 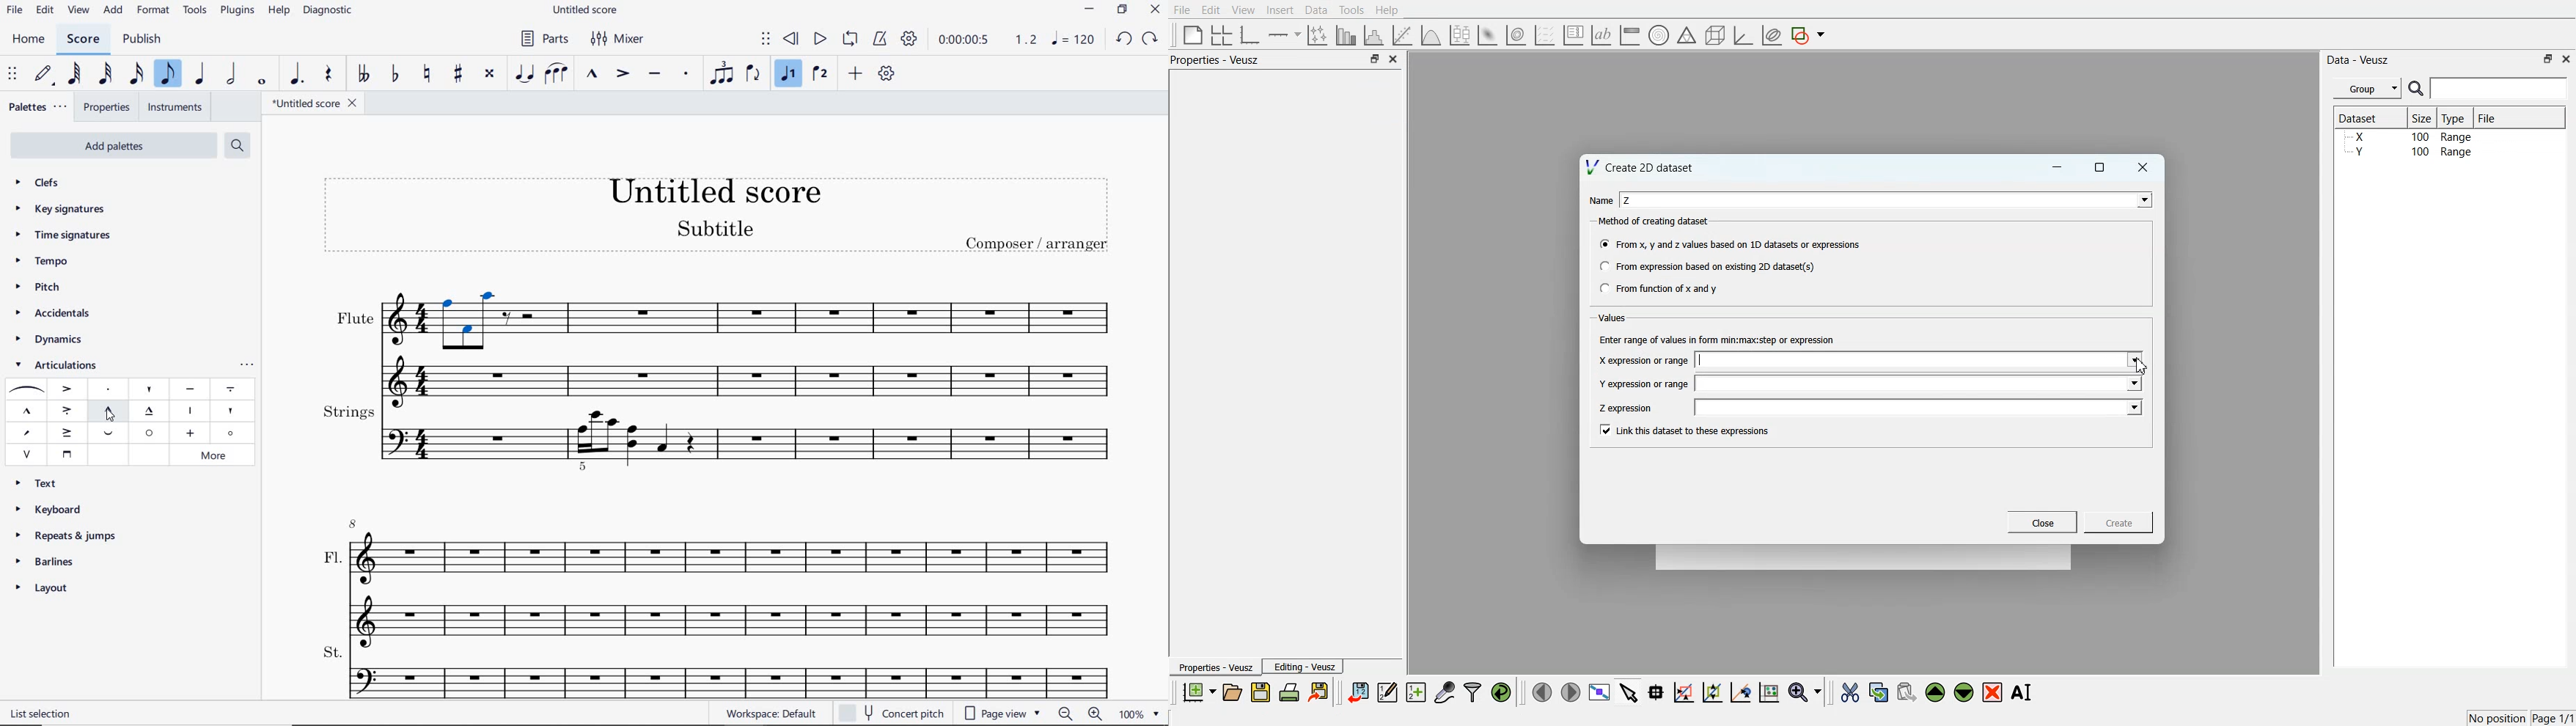 I want to click on Text label, so click(x=1601, y=35).